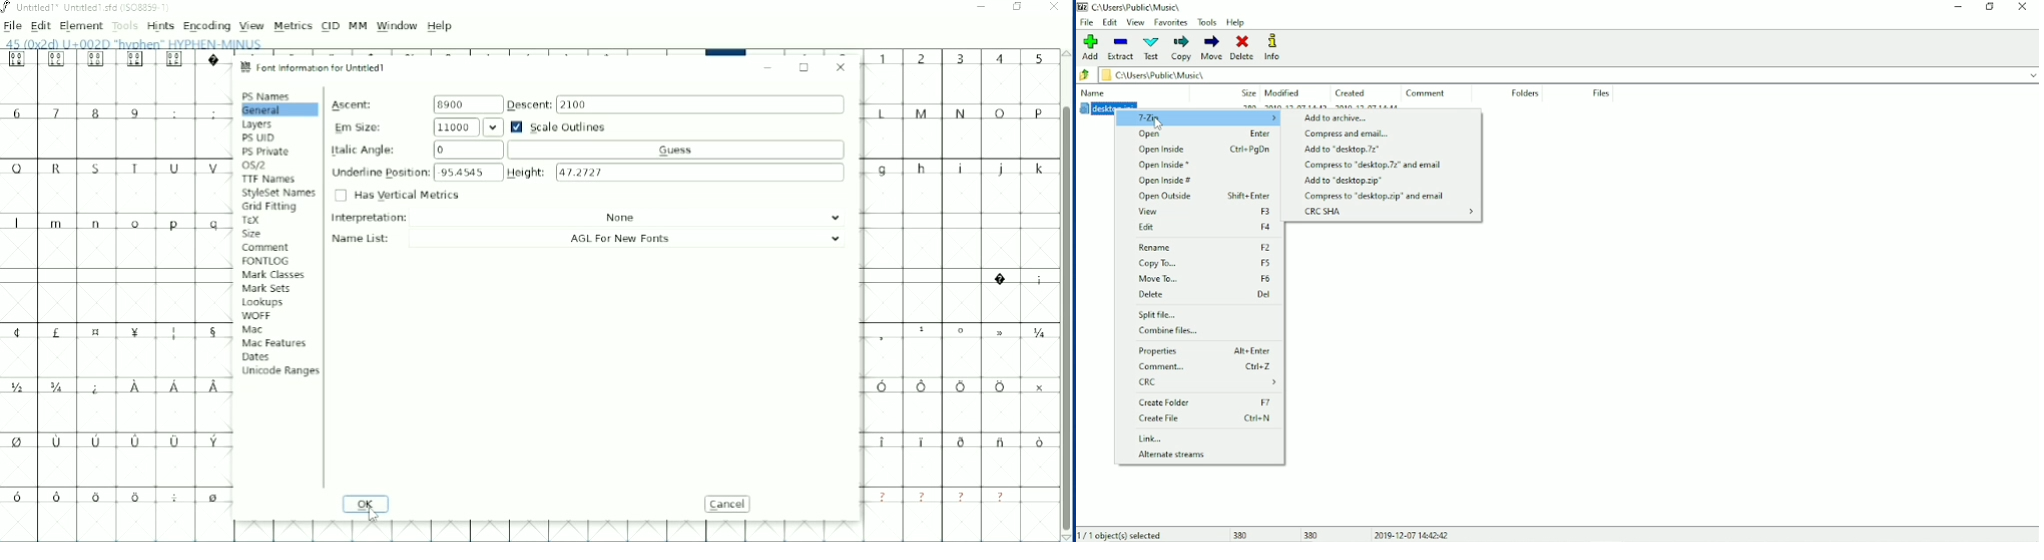 This screenshot has height=560, width=2044. What do you see at coordinates (252, 220) in the screenshot?
I see `TEX` at bounding box center [252, 220].